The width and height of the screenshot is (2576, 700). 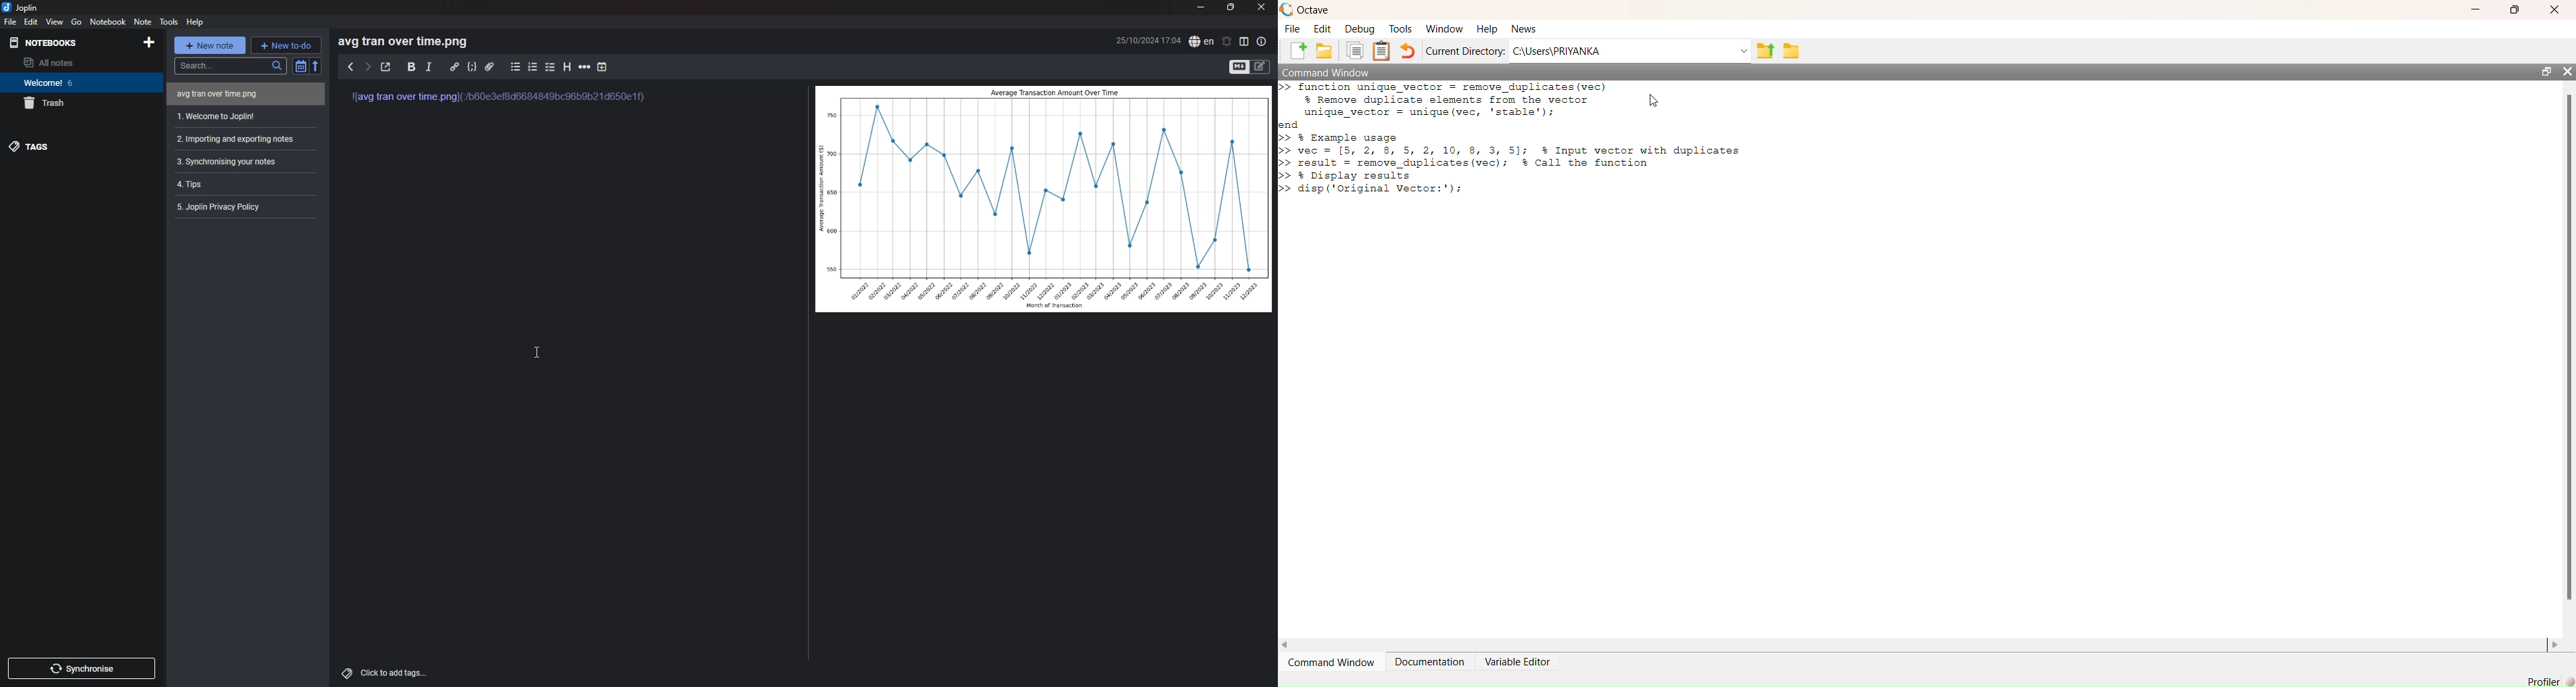 What do you see at coordinates (368, 67) in the screenshot?
I see `forward` at bounding box center [368, 67].